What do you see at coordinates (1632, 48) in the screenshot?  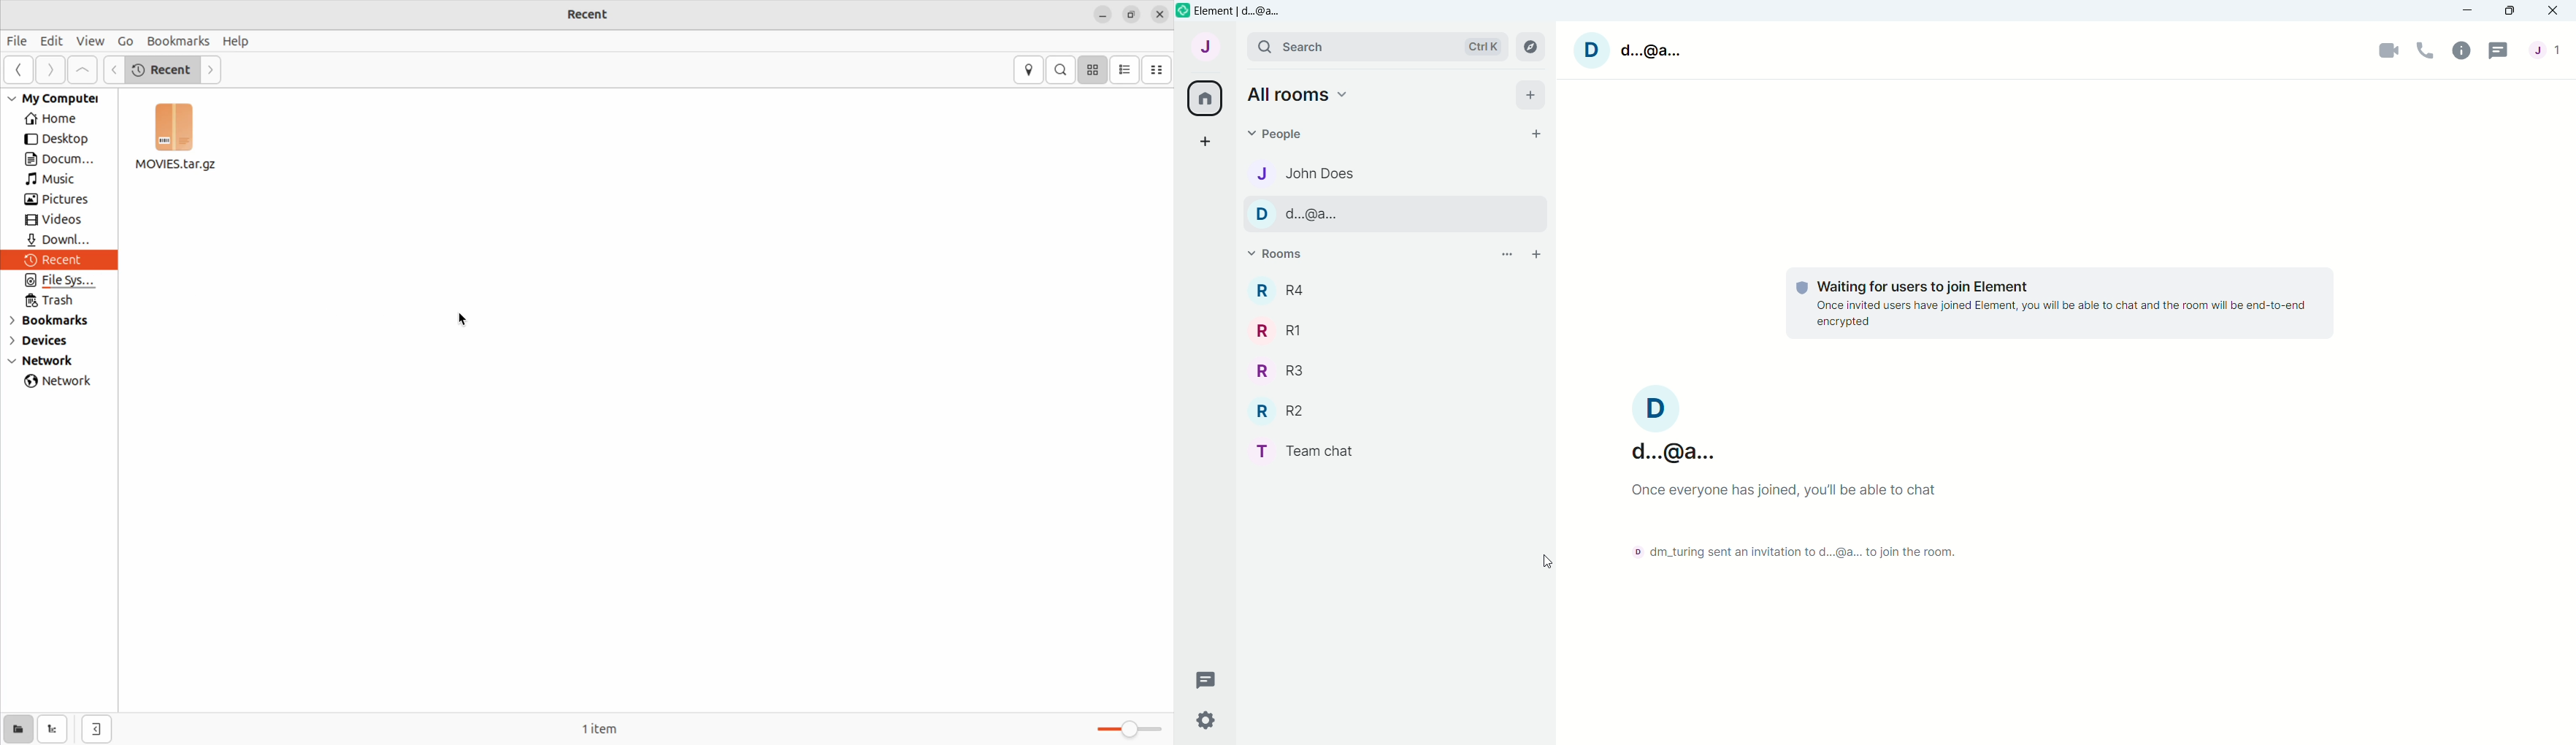 I see `User name` at bounding box center [1632, 48].